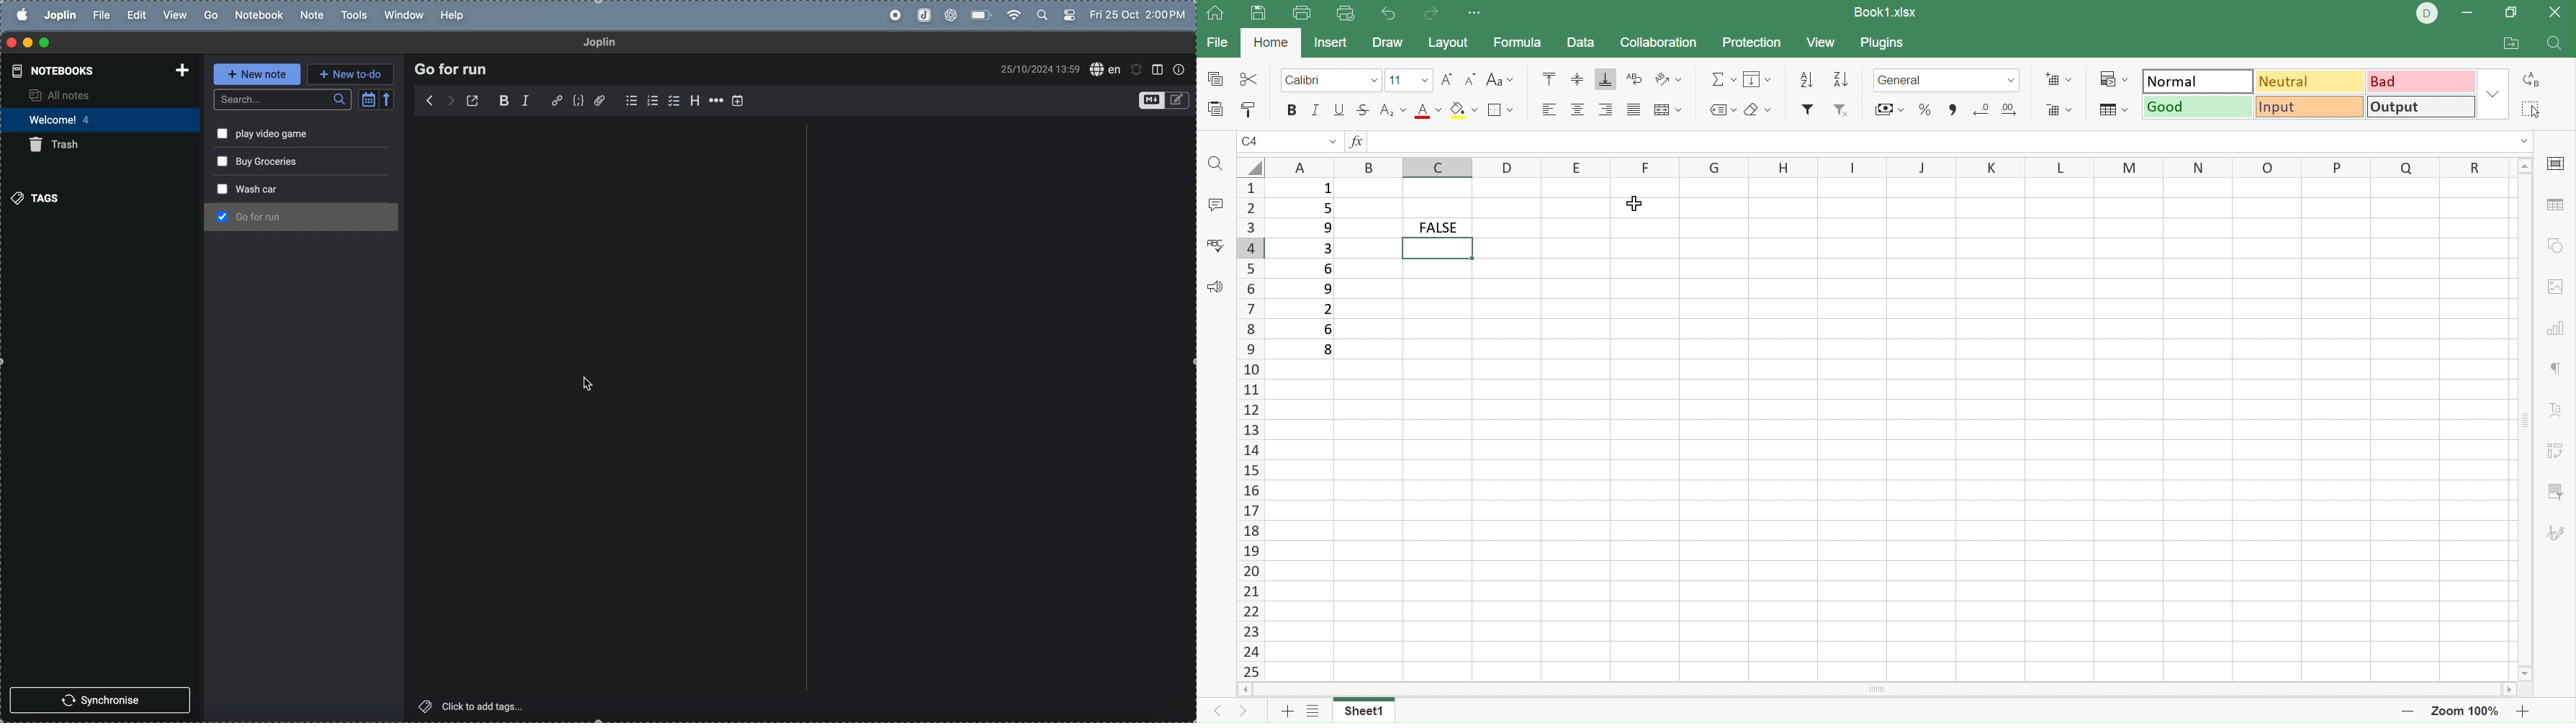 This screenshot has width=2576, height=728. What do you see at coordinates (2557, 408) in the screenshot?
I see `Text art settings` at bounding box center [2557, 408].